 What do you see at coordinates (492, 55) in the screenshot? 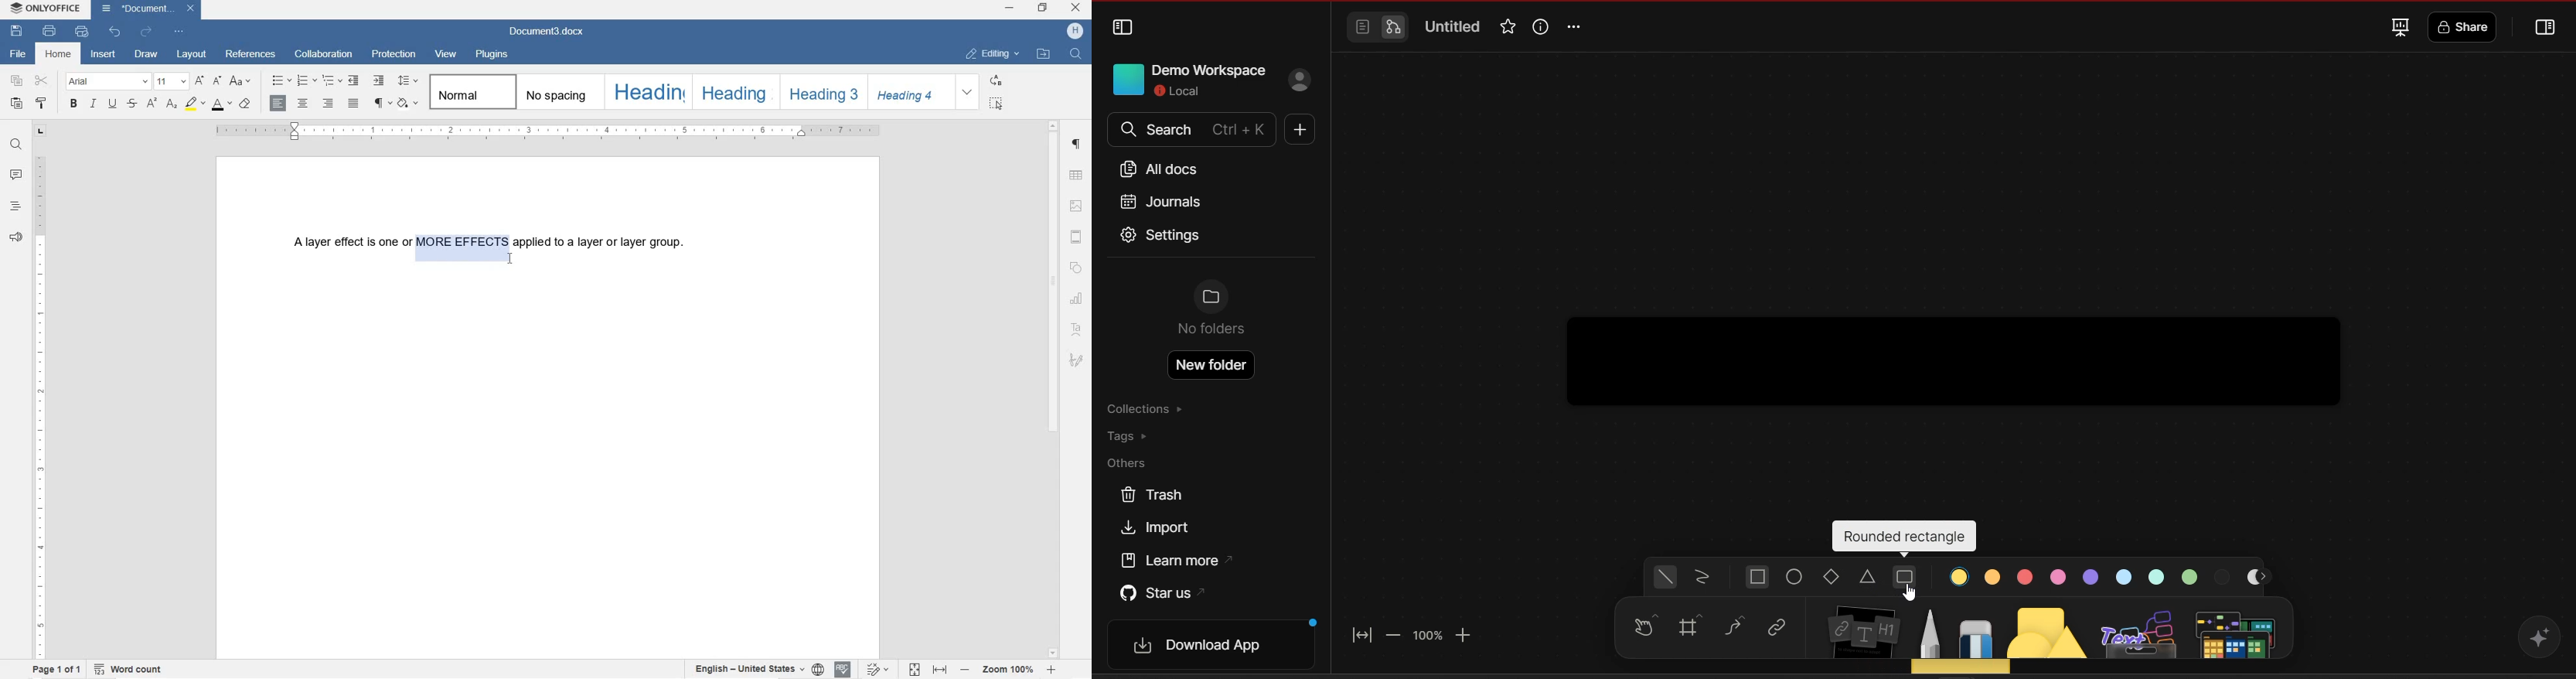
I see `PLUGINS` at bounding box center [492, 55].